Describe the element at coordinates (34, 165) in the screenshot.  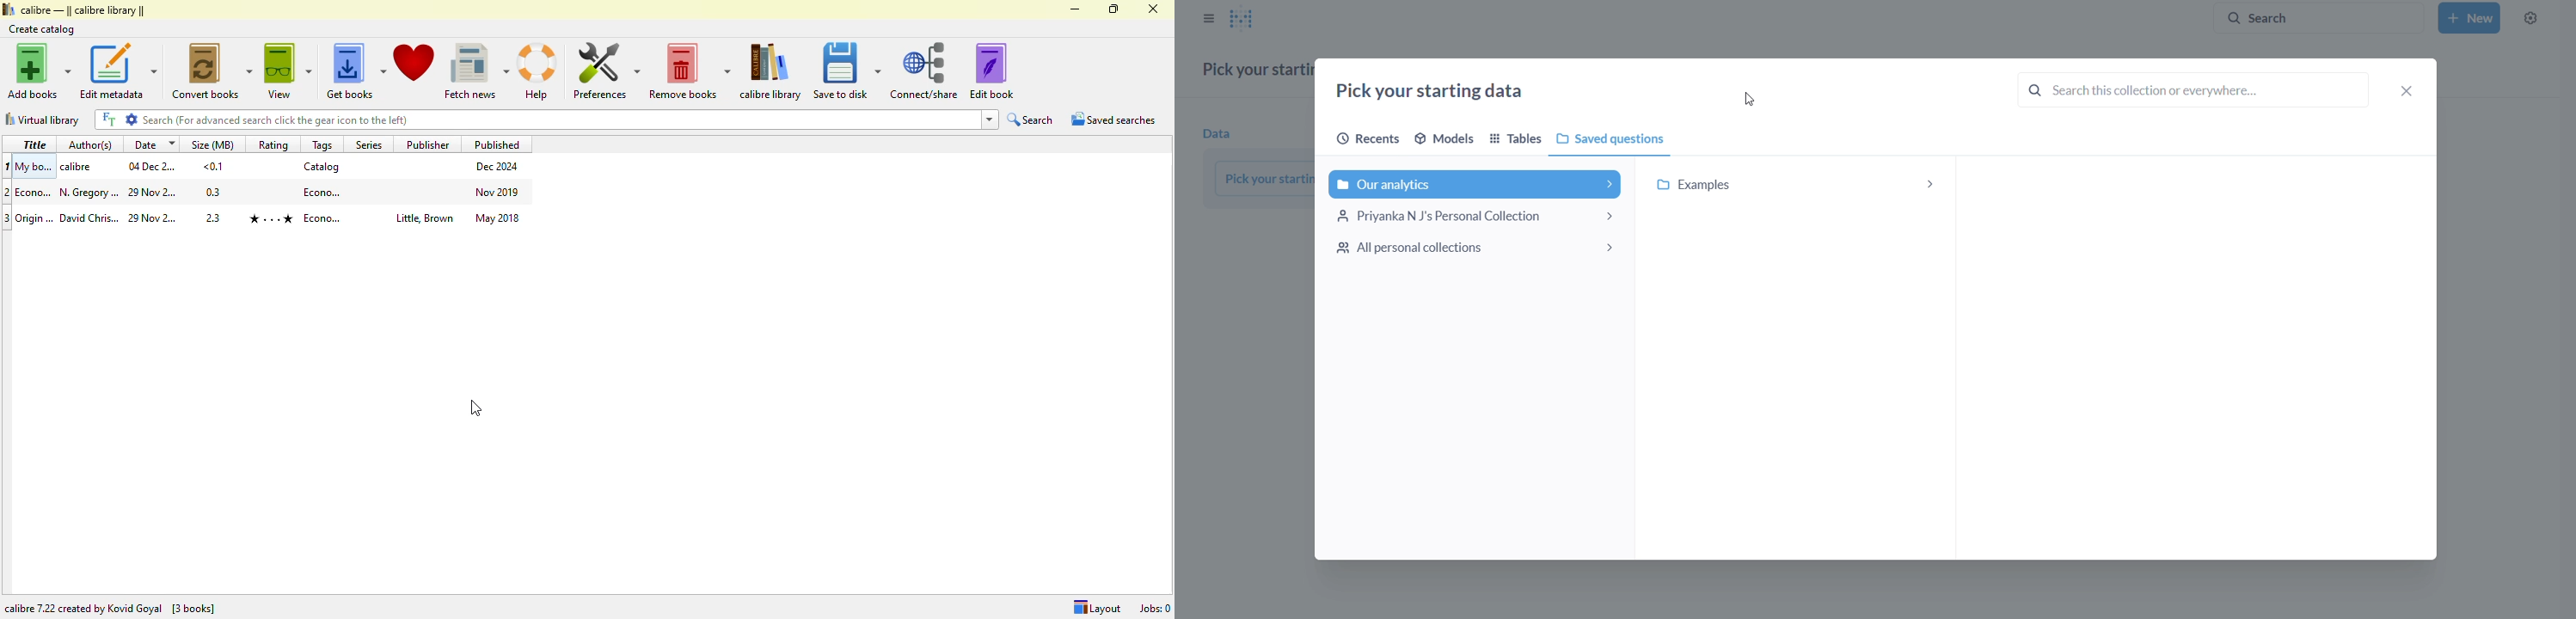
I see `My books` at that location.